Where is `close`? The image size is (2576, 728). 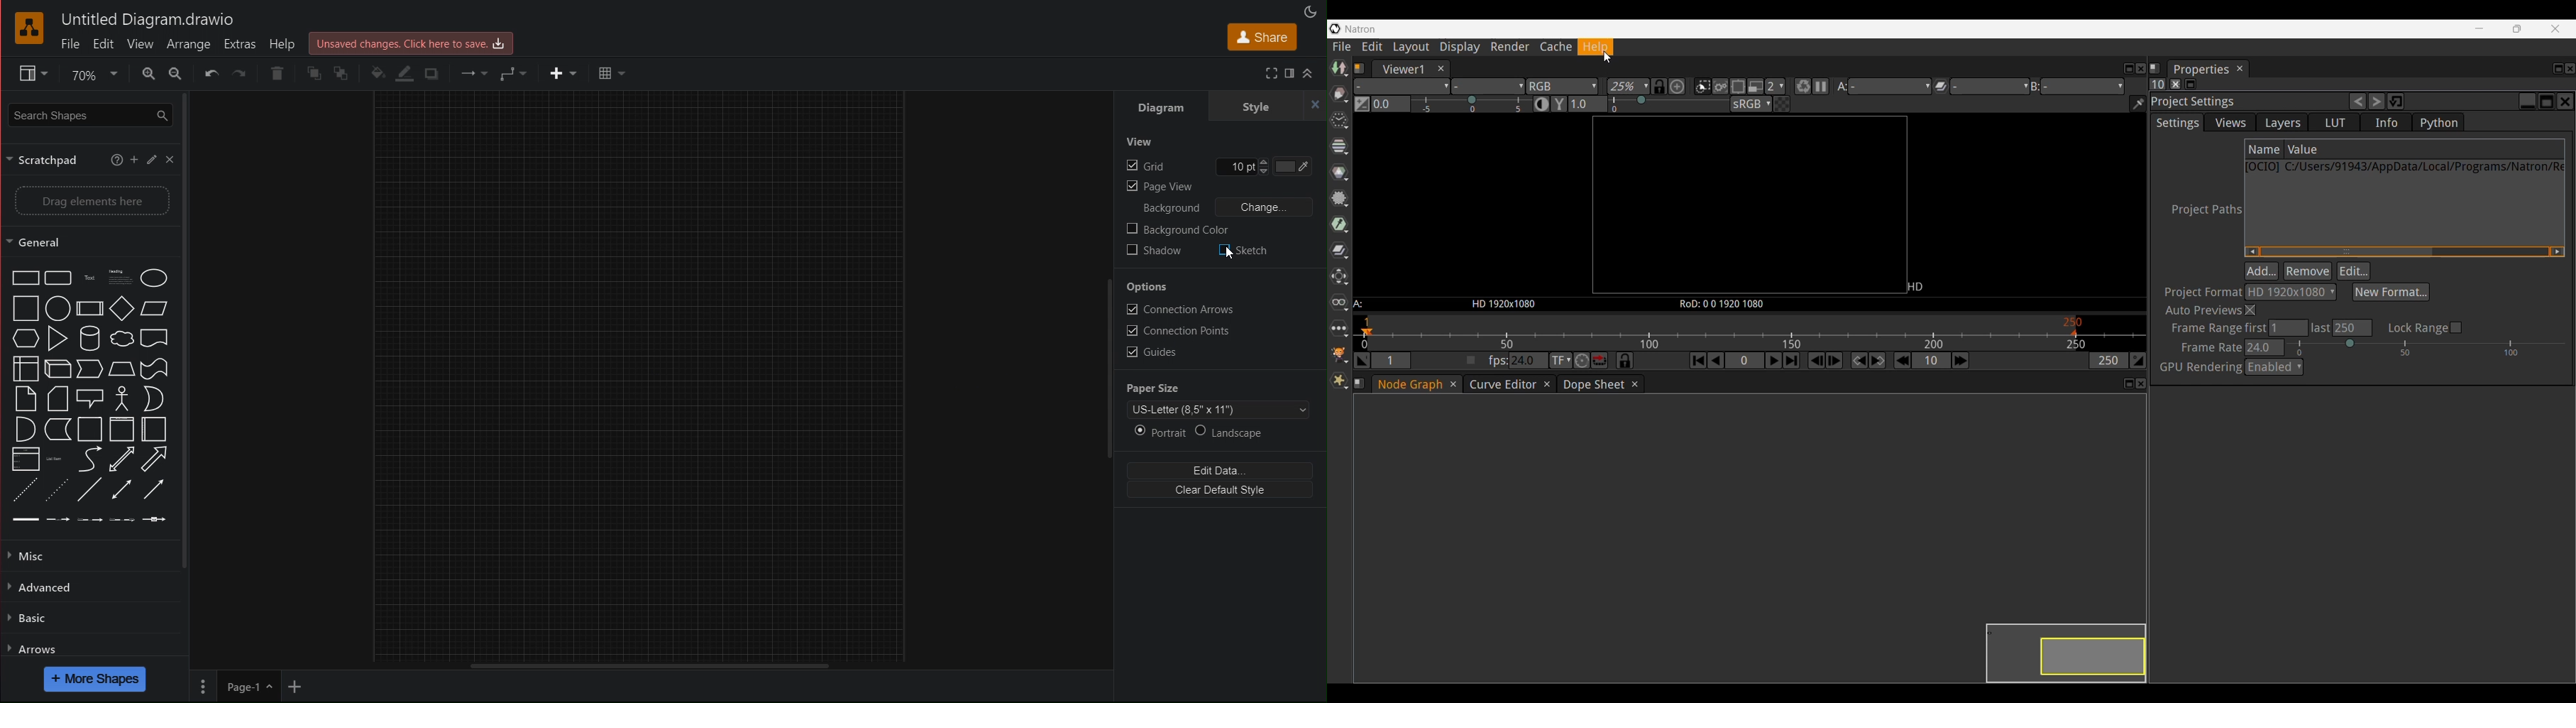 close is located at coordinates (171, 161).